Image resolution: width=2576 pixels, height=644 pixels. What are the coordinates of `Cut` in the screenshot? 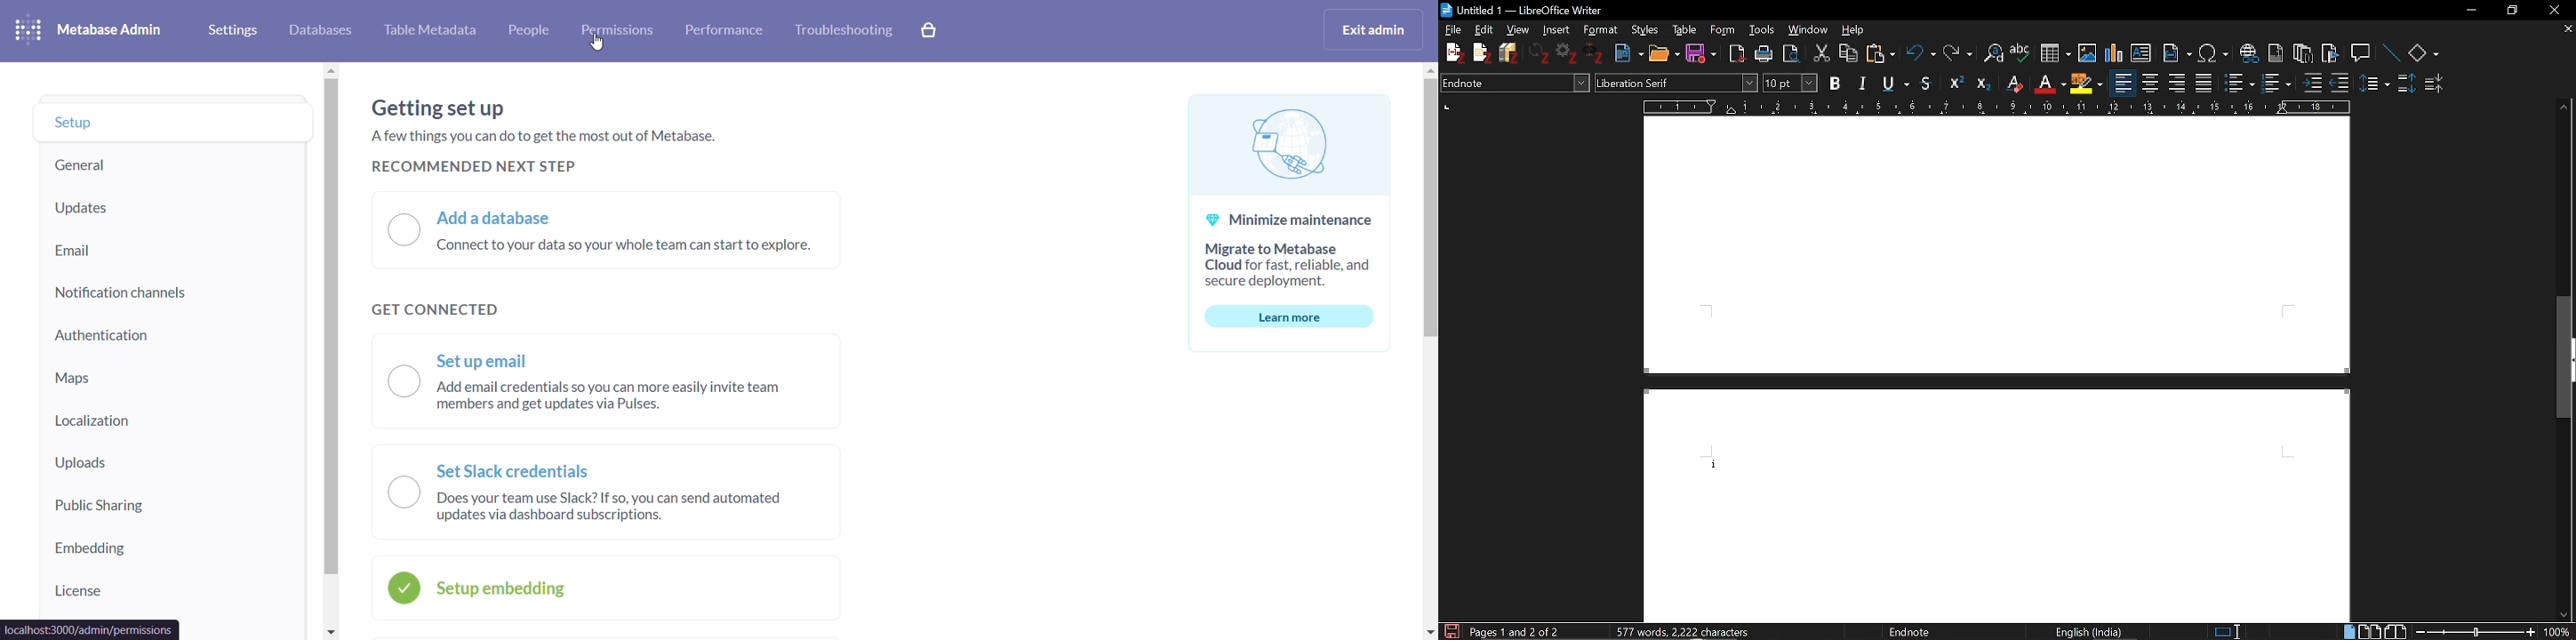 It's located at (1820, 54).